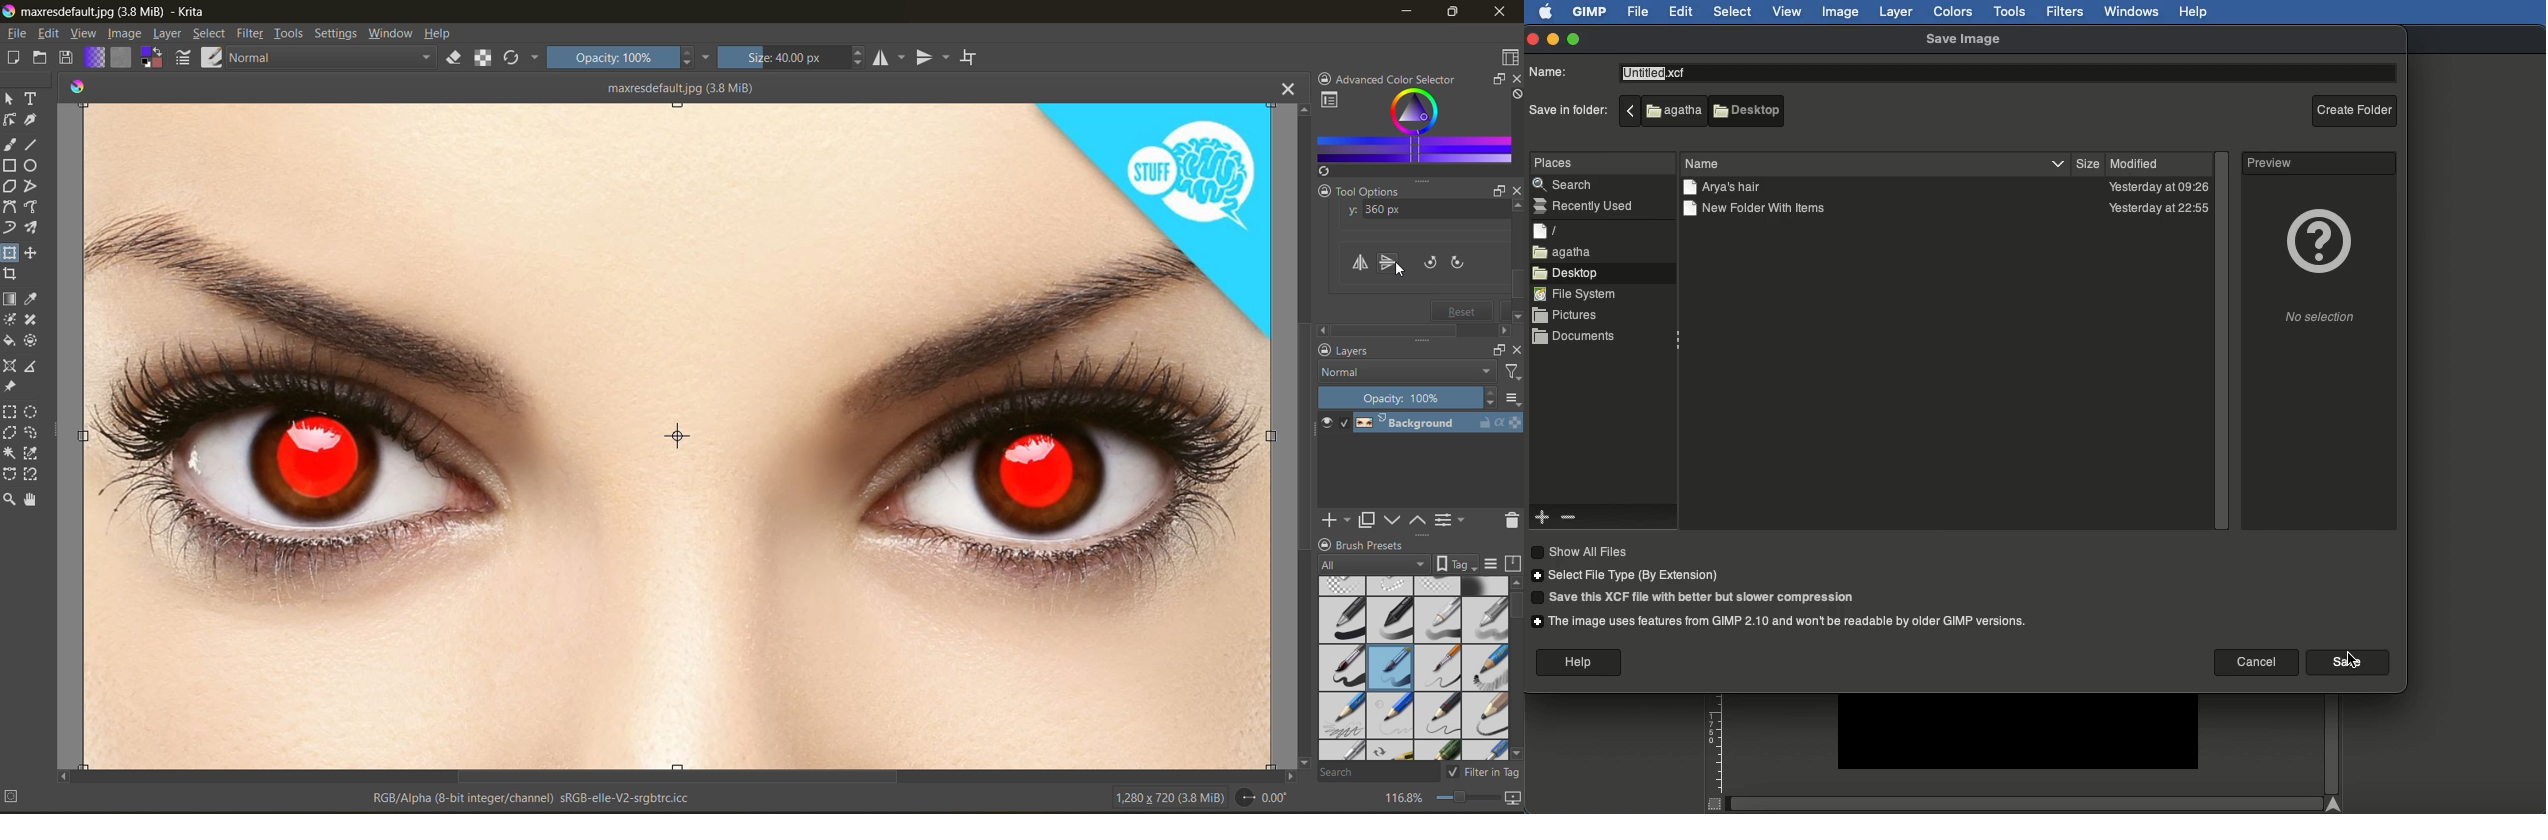  I want to click on view or change layer properties, so click(1452, 520).